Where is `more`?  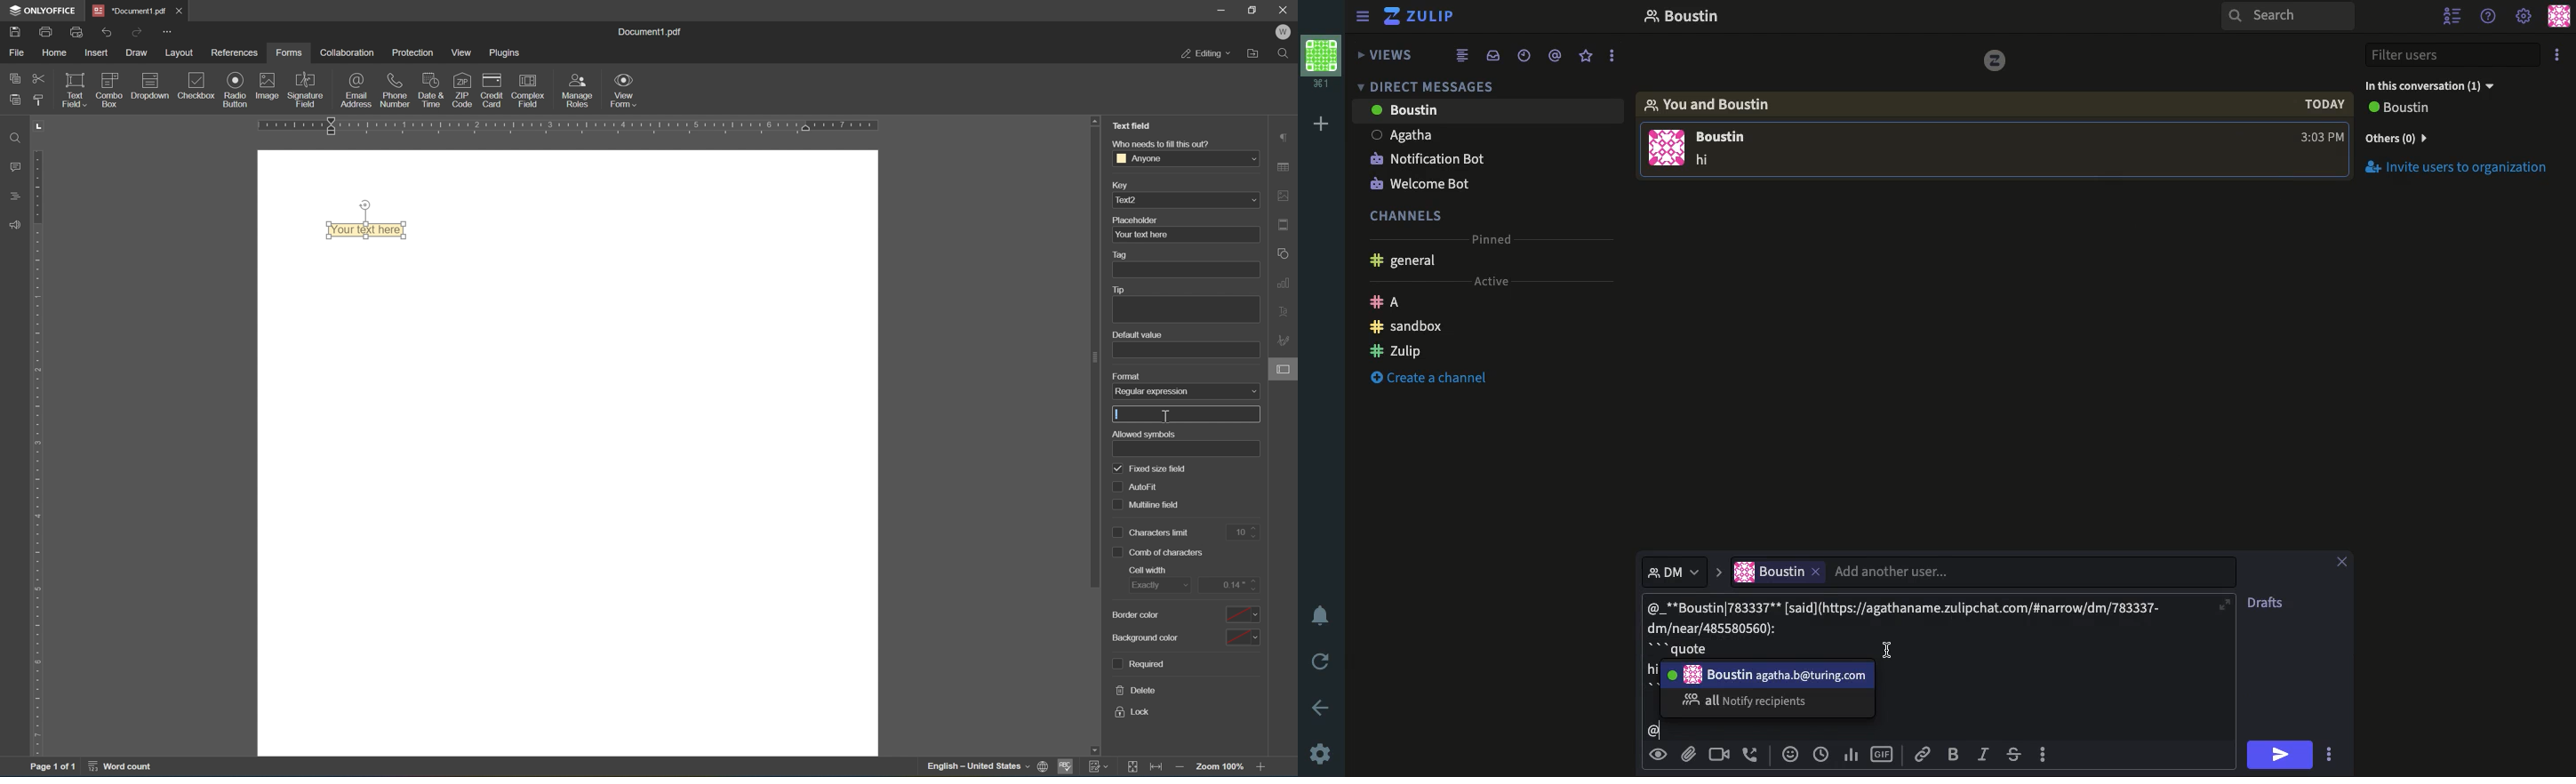
more is located at coordinates (1613, 57).